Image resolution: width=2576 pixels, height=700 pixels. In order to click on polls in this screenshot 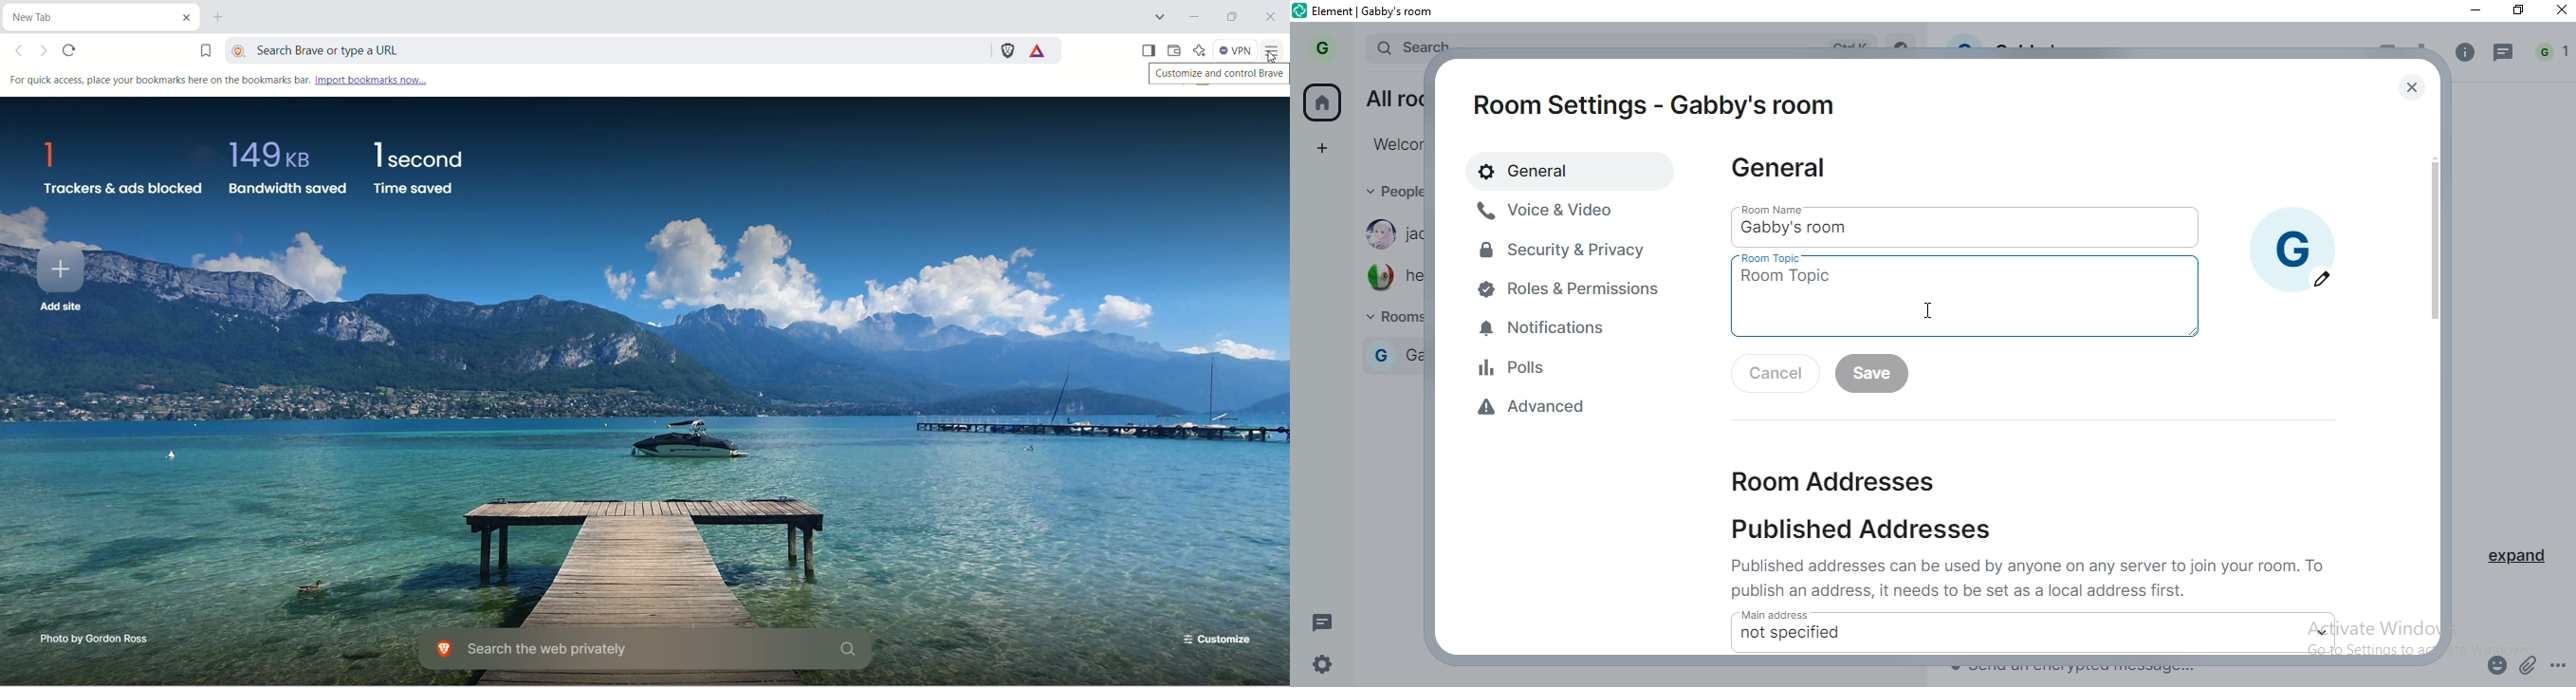, I will do `click(1574, 365)`.